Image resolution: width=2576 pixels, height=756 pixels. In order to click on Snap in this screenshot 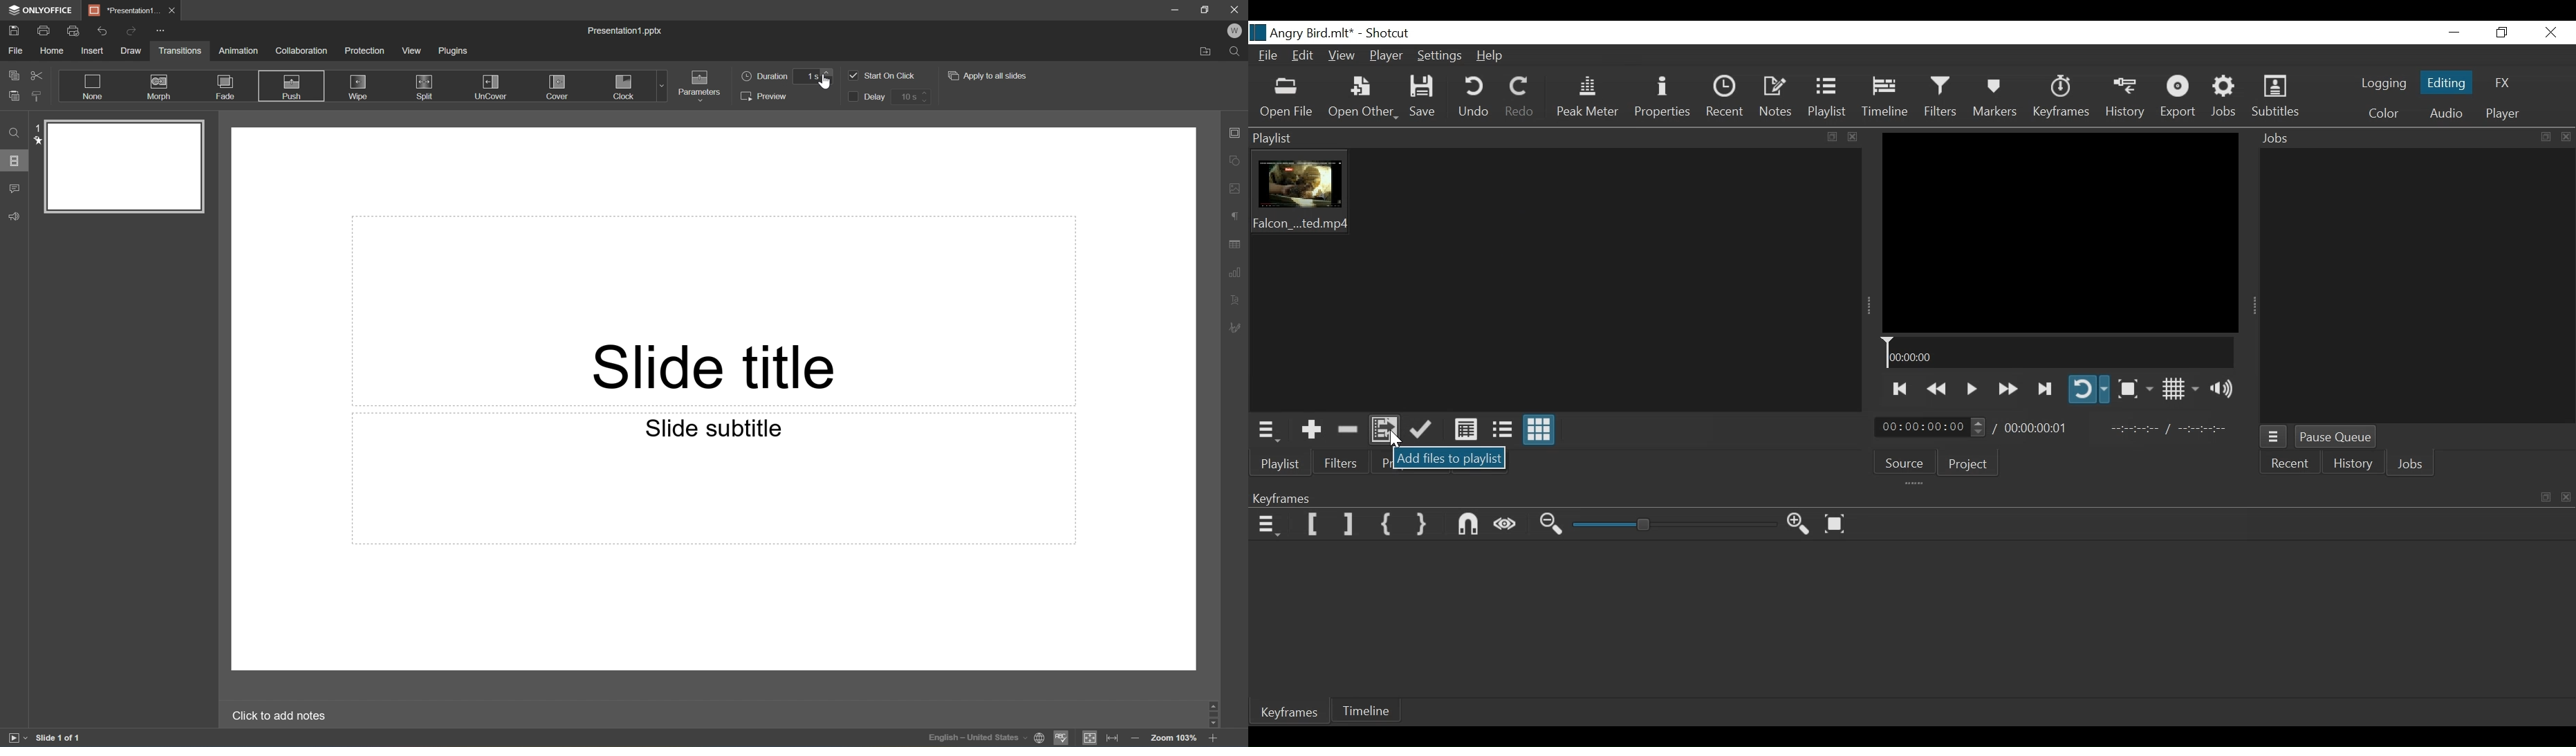, I will do `click(1467, 526)`.